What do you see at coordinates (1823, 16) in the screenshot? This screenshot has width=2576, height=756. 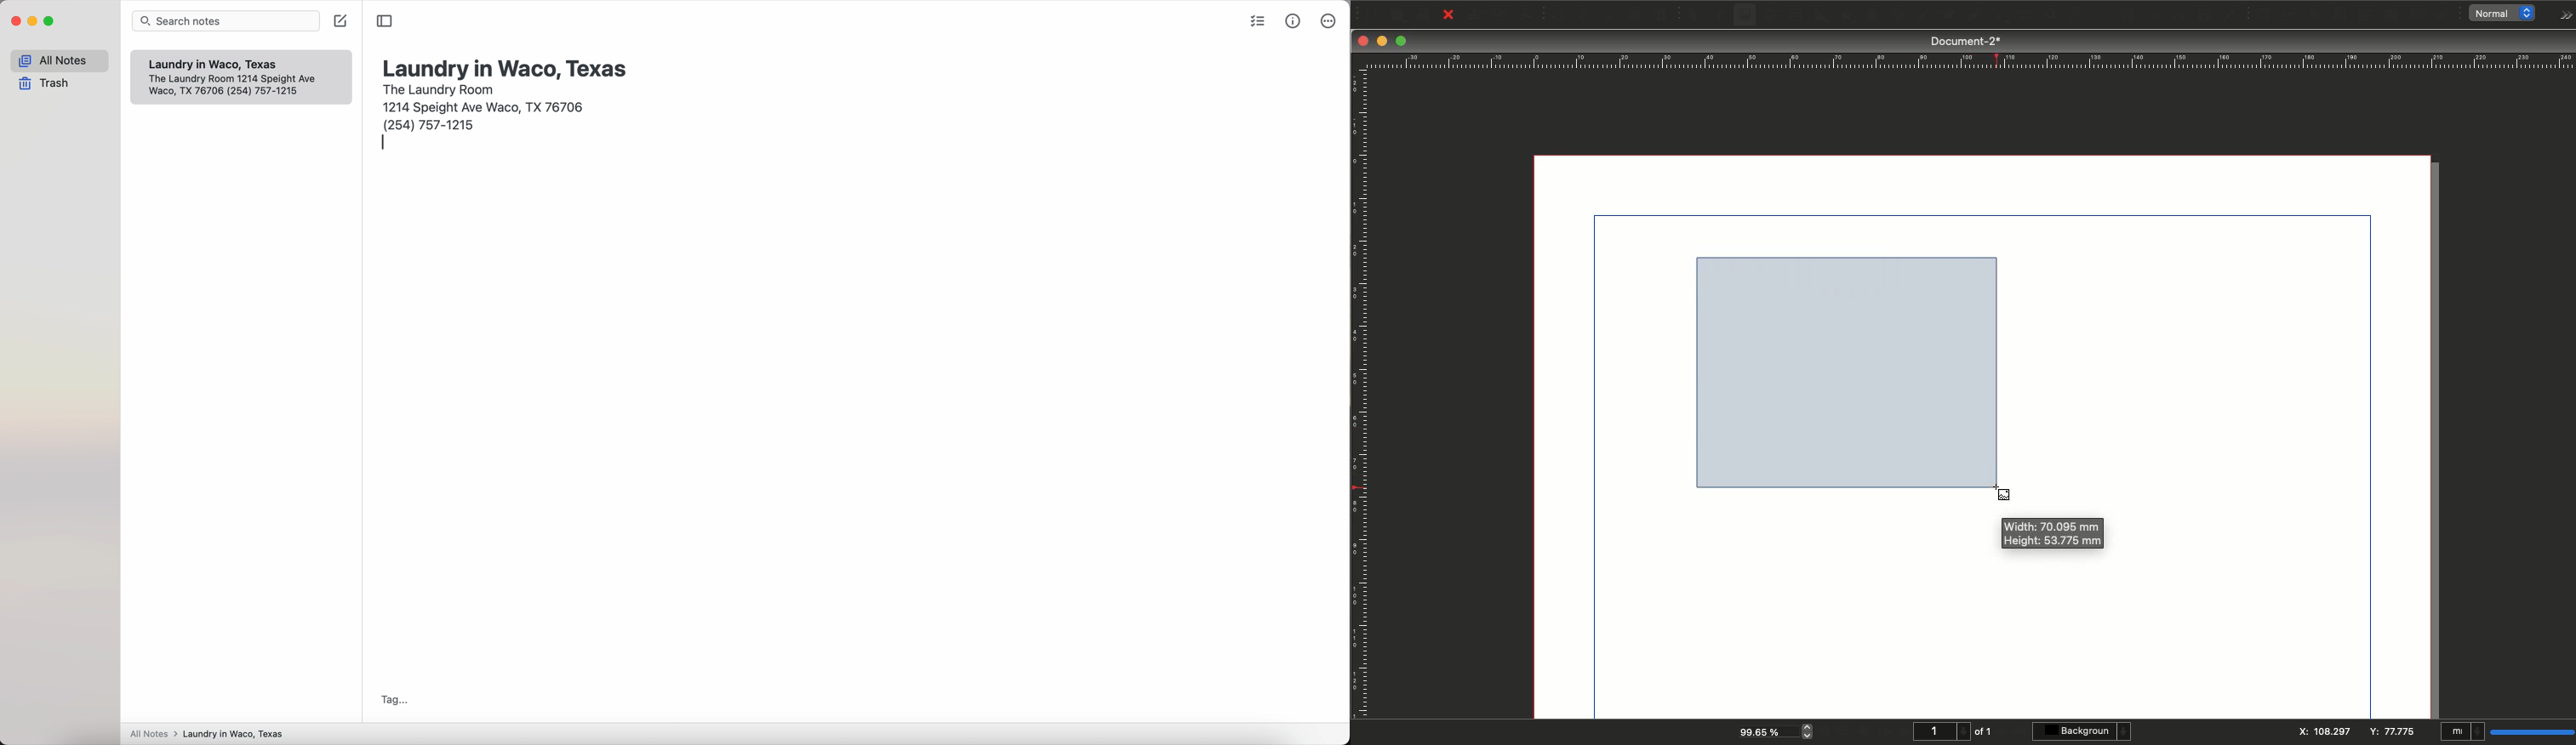 I see `Shape` at bounding box center [1823, 16].